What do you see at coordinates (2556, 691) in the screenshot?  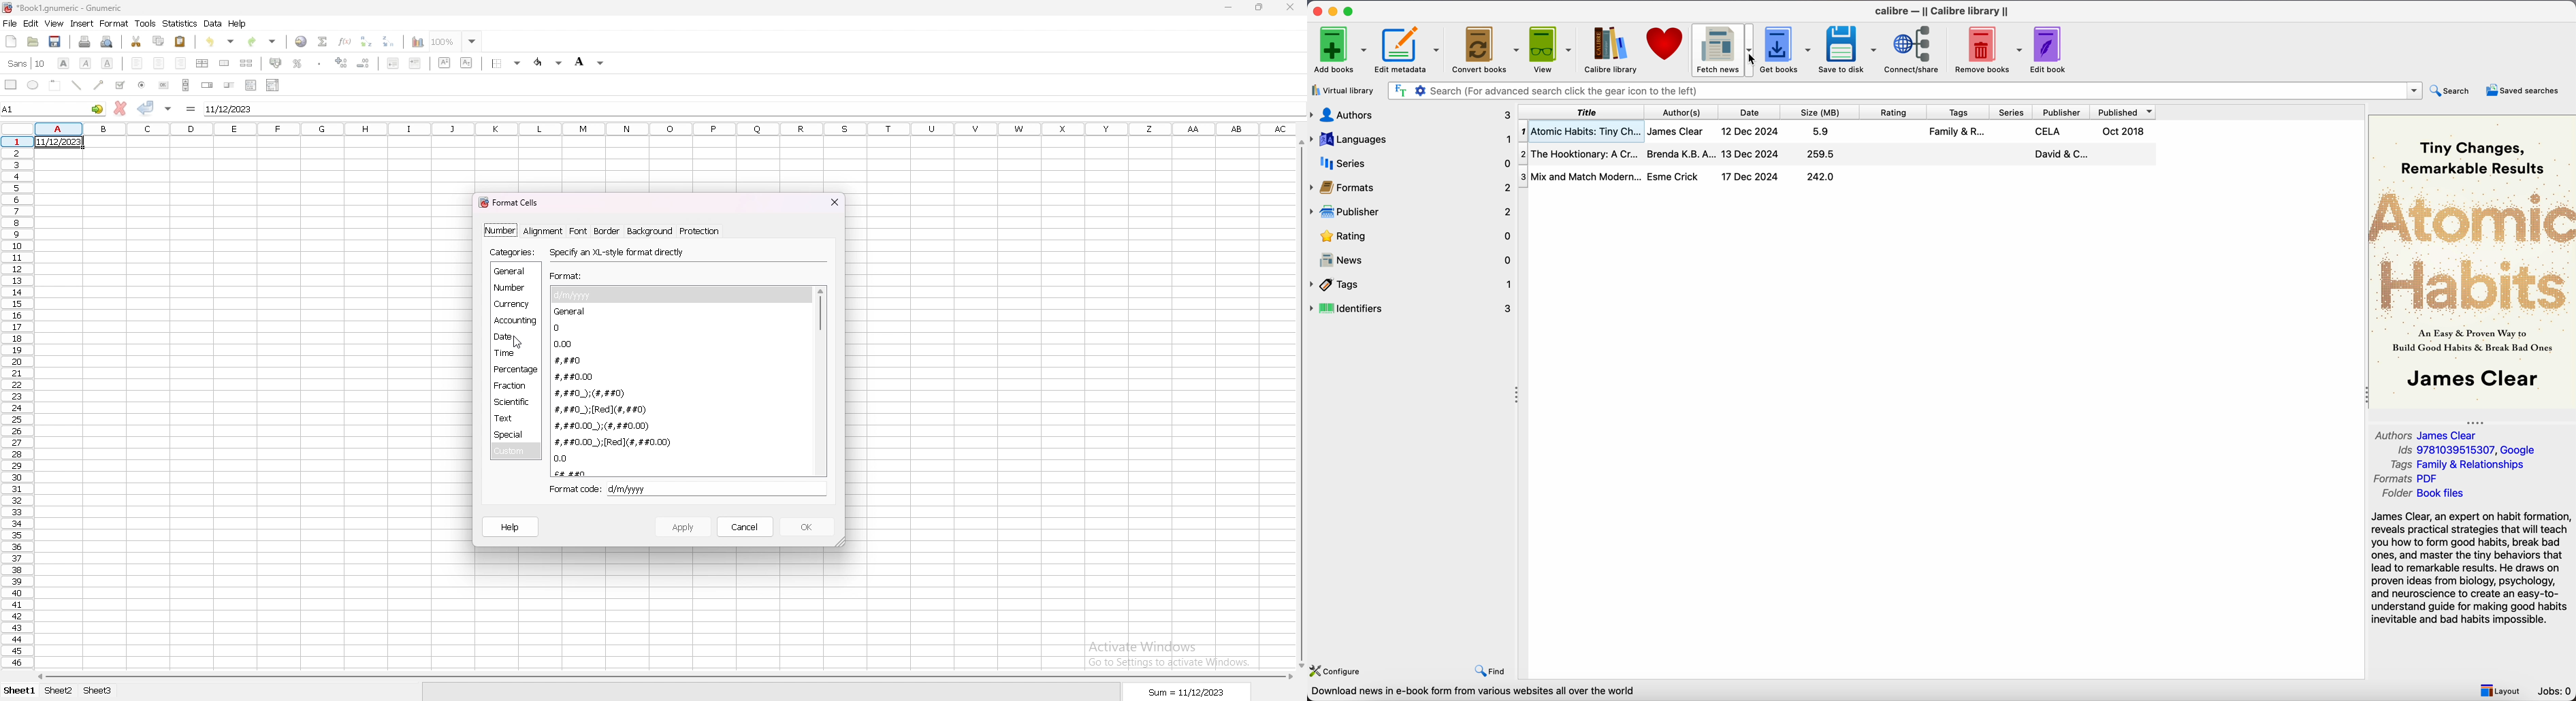 I see `Jobs: 0` at bounding box center [2556, 691].